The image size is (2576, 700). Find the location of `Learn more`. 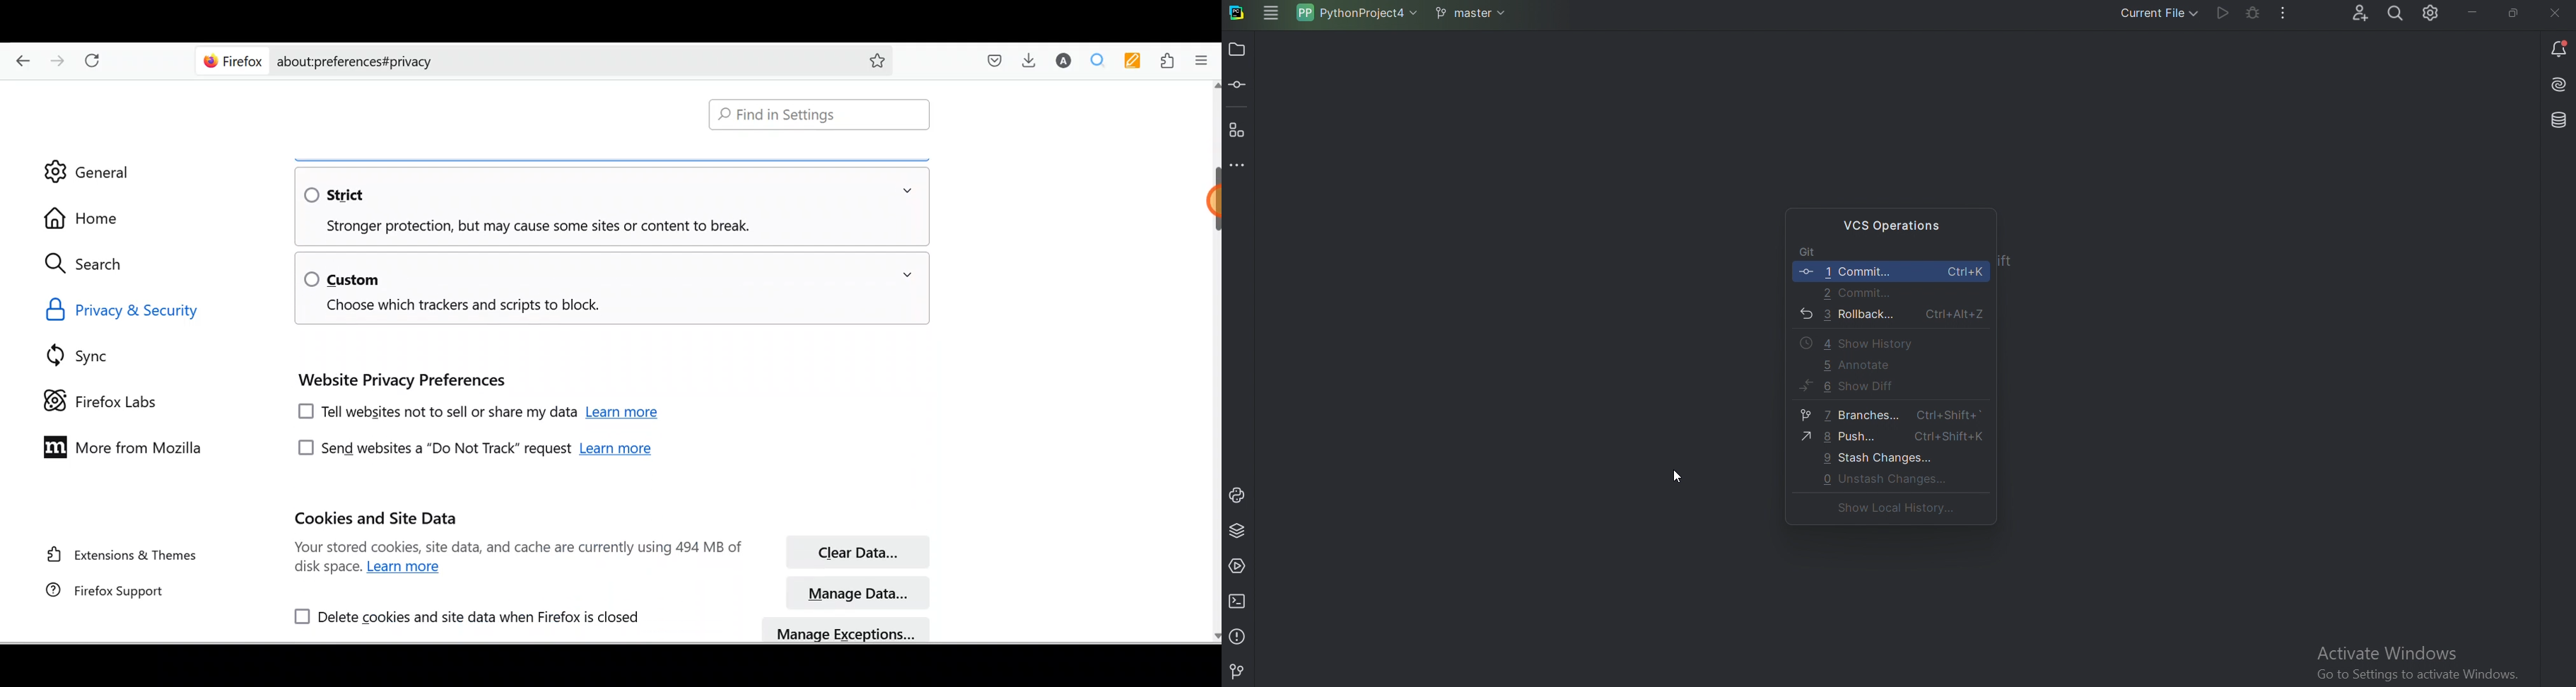

Learn more is located at coordinates (625, 414).